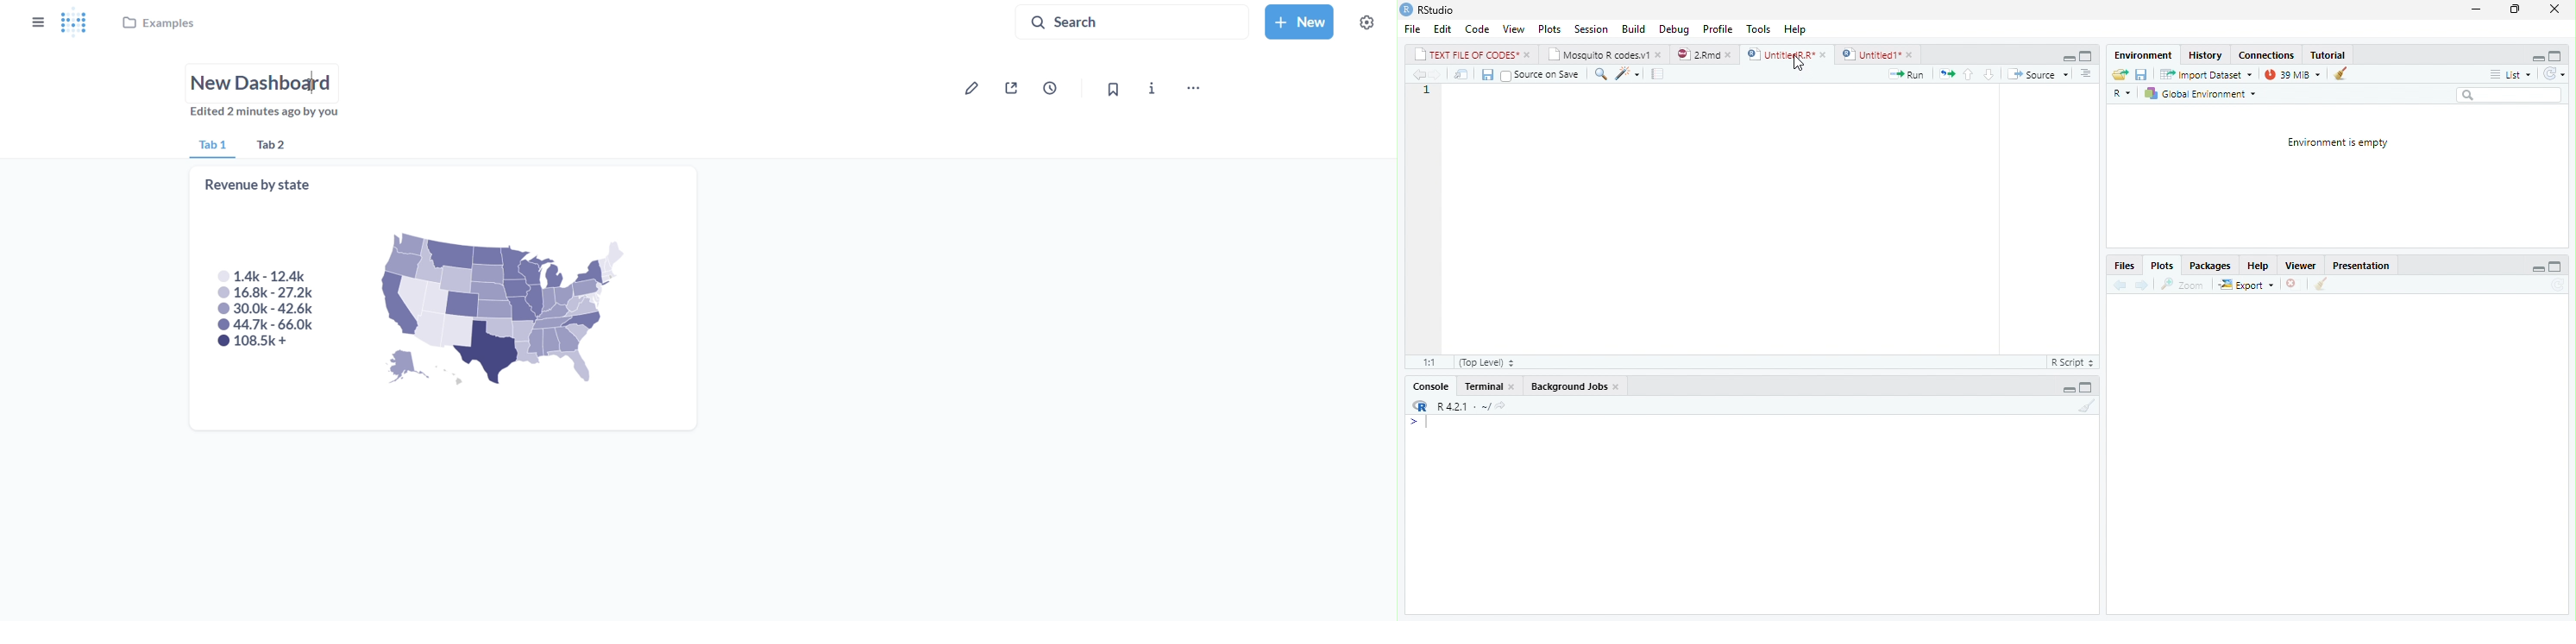  I want to click on R 4.2.1 .~/, so click(1461, 405).